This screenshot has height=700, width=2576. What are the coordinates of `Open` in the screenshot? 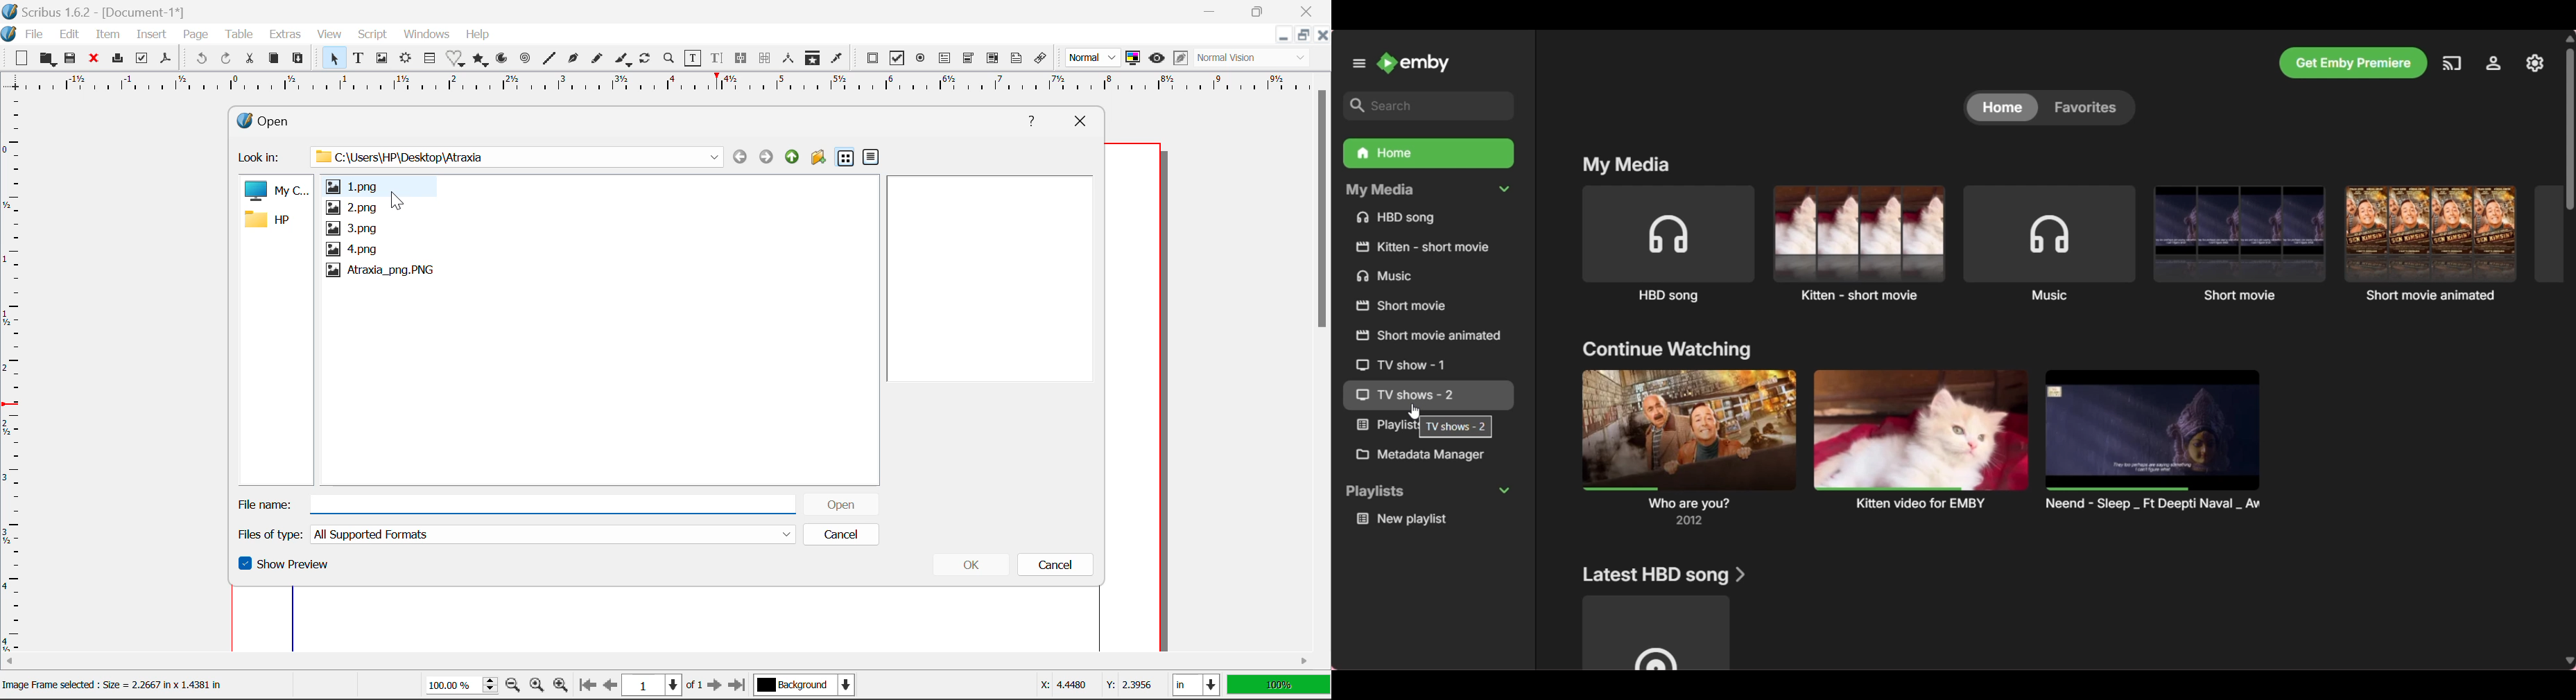 It's located at (840, 503).